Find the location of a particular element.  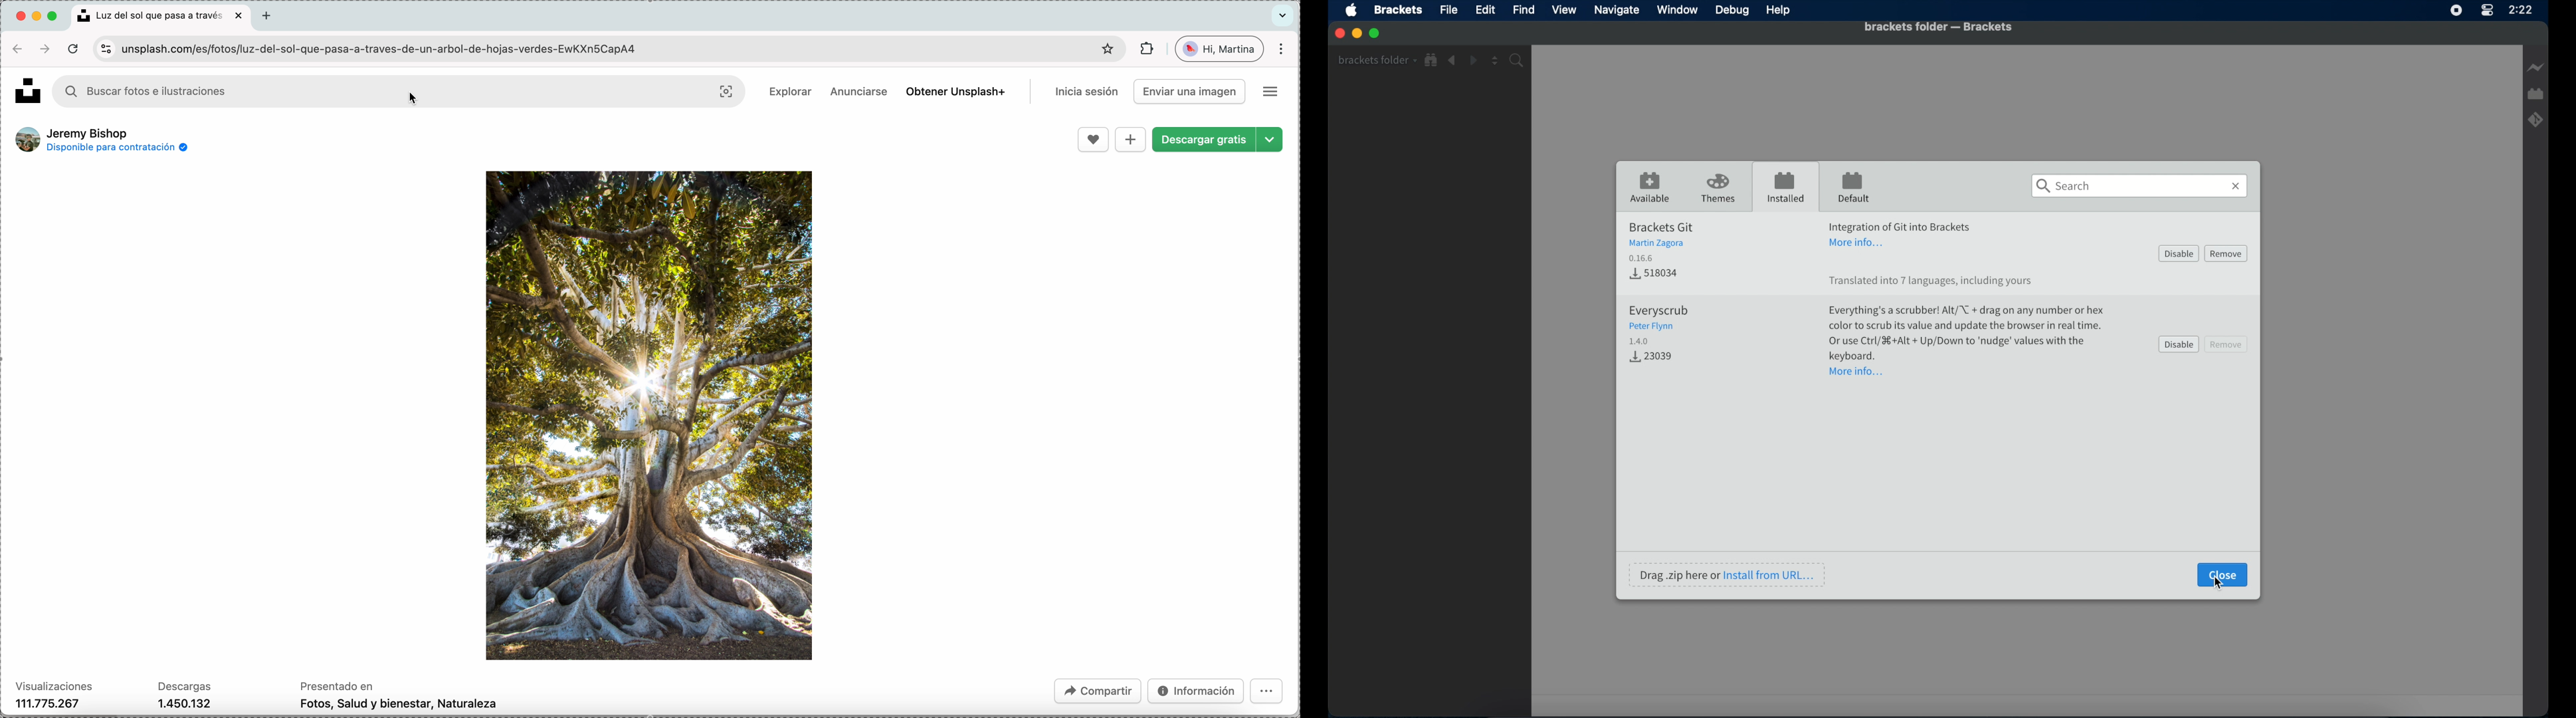

close is located at coordinates (1338, 33).